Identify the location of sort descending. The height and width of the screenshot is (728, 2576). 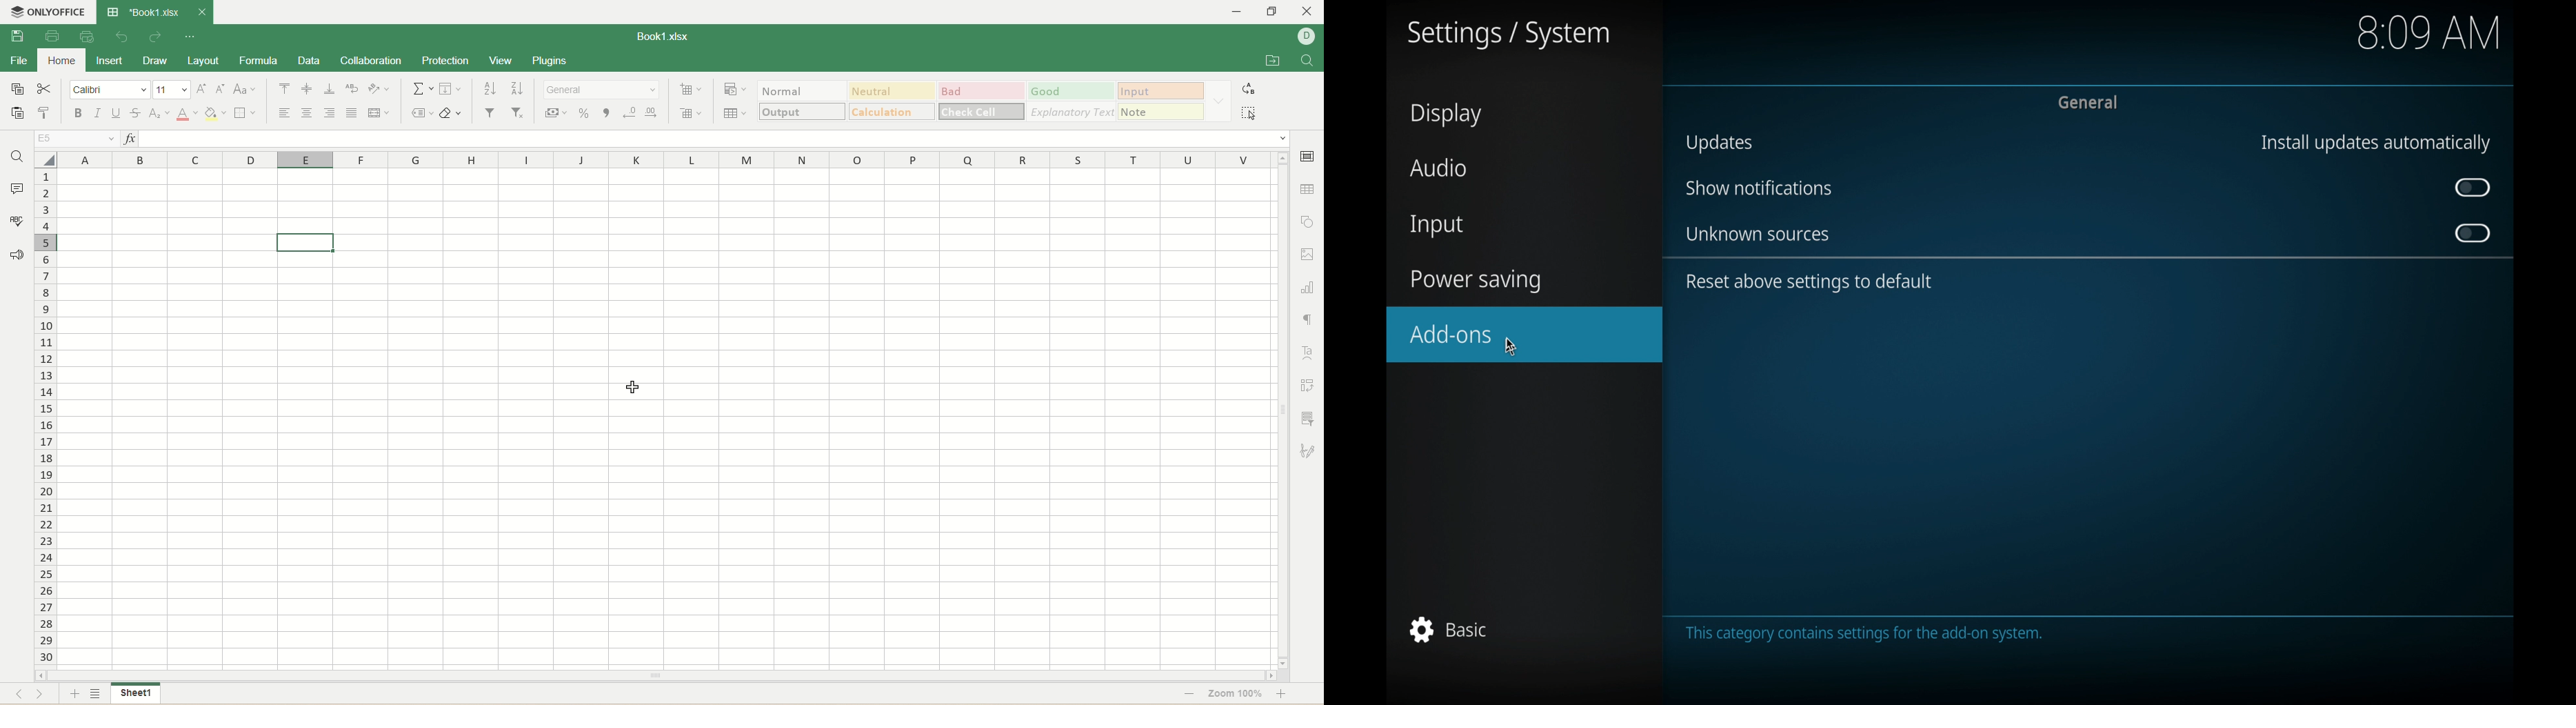
(517, 89).